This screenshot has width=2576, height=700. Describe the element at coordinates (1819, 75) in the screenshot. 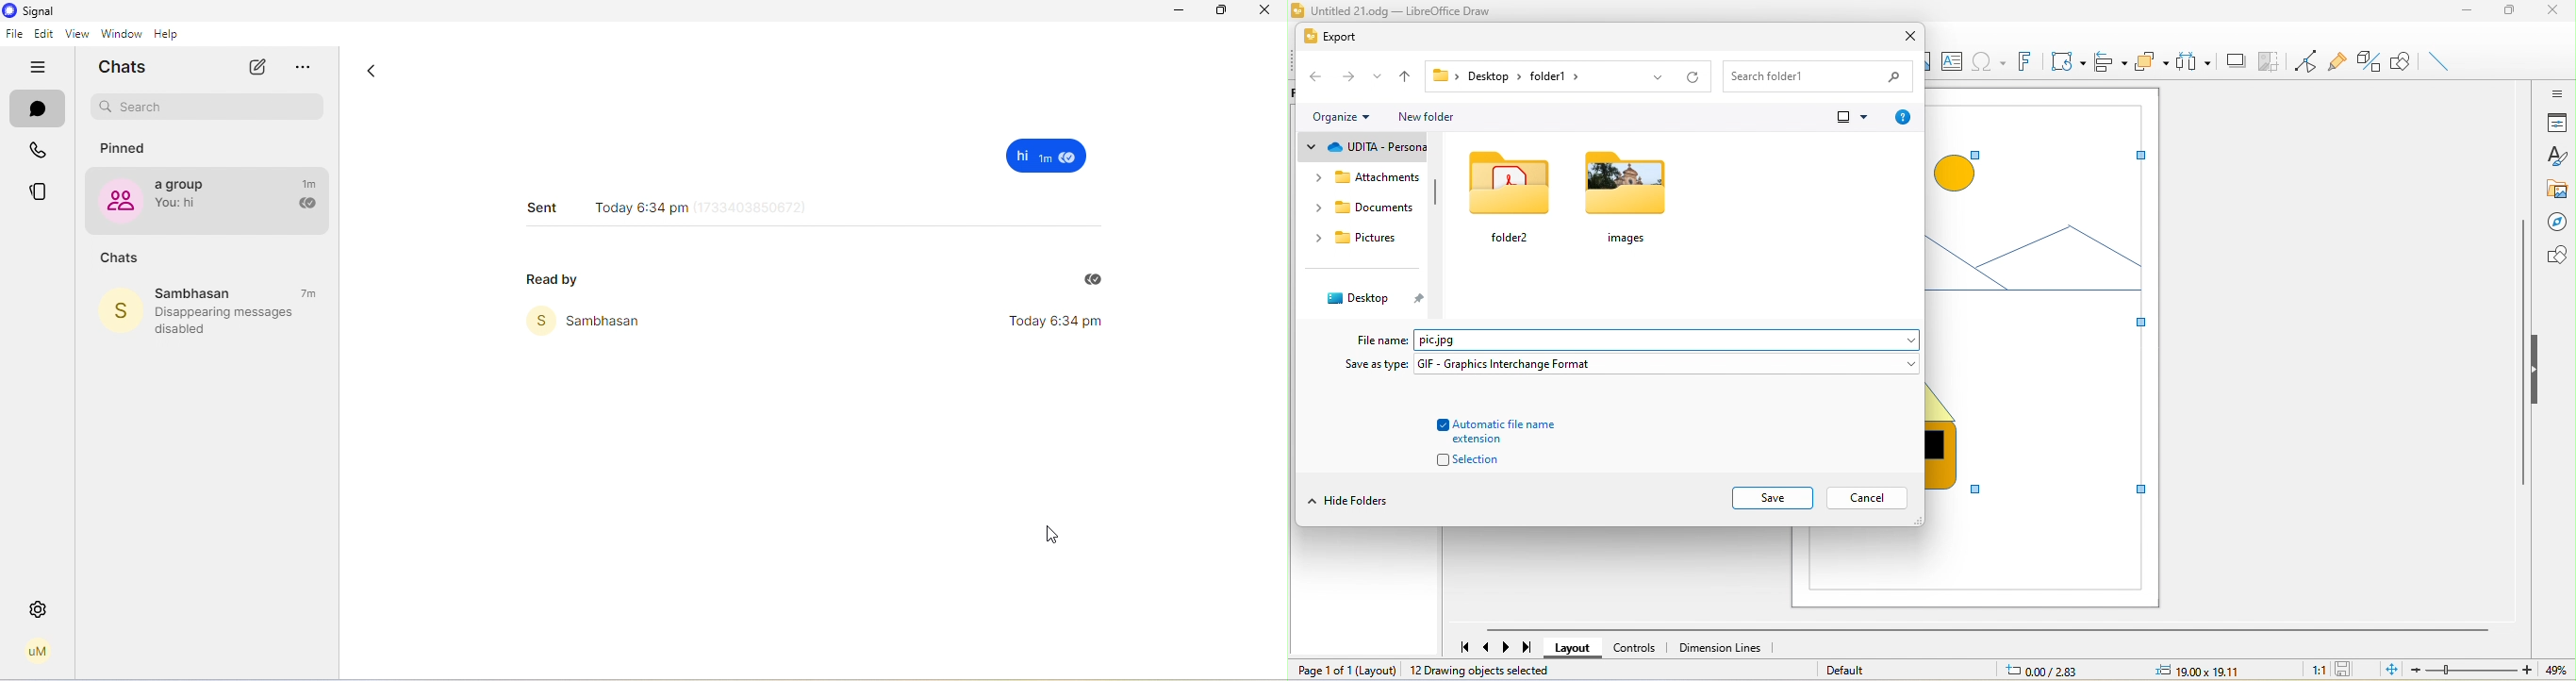

I see `search` at that location.